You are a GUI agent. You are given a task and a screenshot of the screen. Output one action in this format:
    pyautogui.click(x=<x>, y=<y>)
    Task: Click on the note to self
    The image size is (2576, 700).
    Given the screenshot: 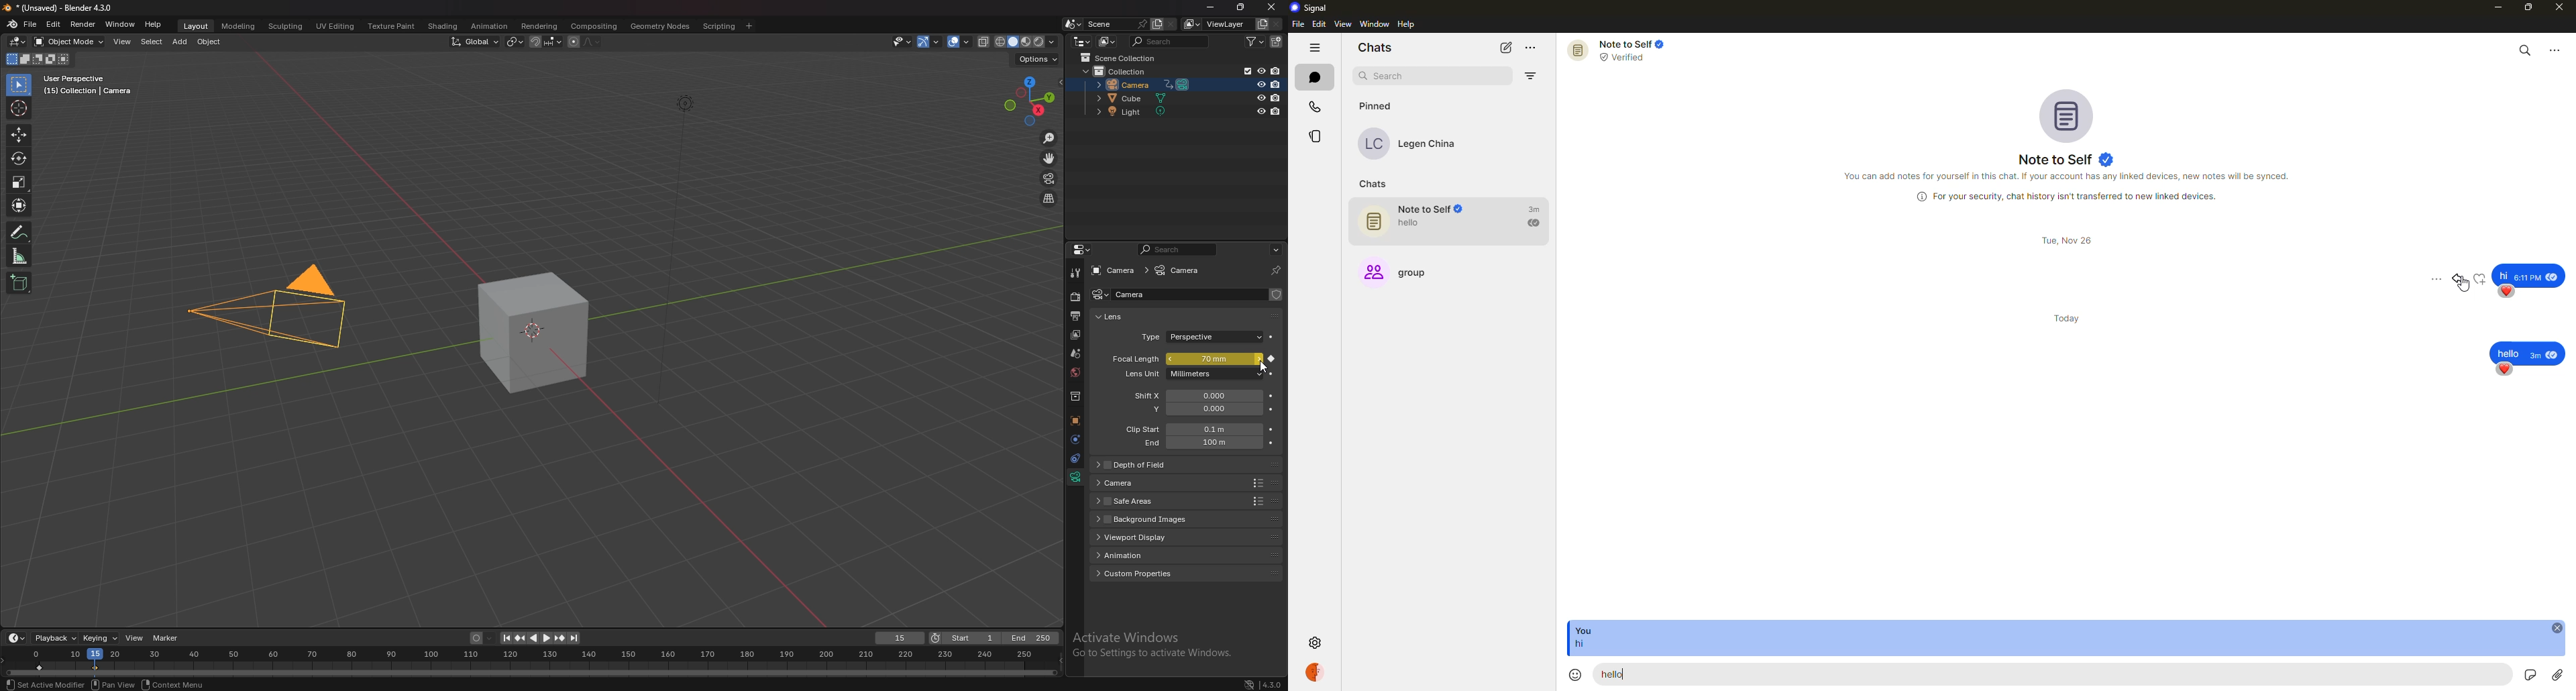 What is the action you would take?
    pyautogui.click(x=1455, y=222)
    